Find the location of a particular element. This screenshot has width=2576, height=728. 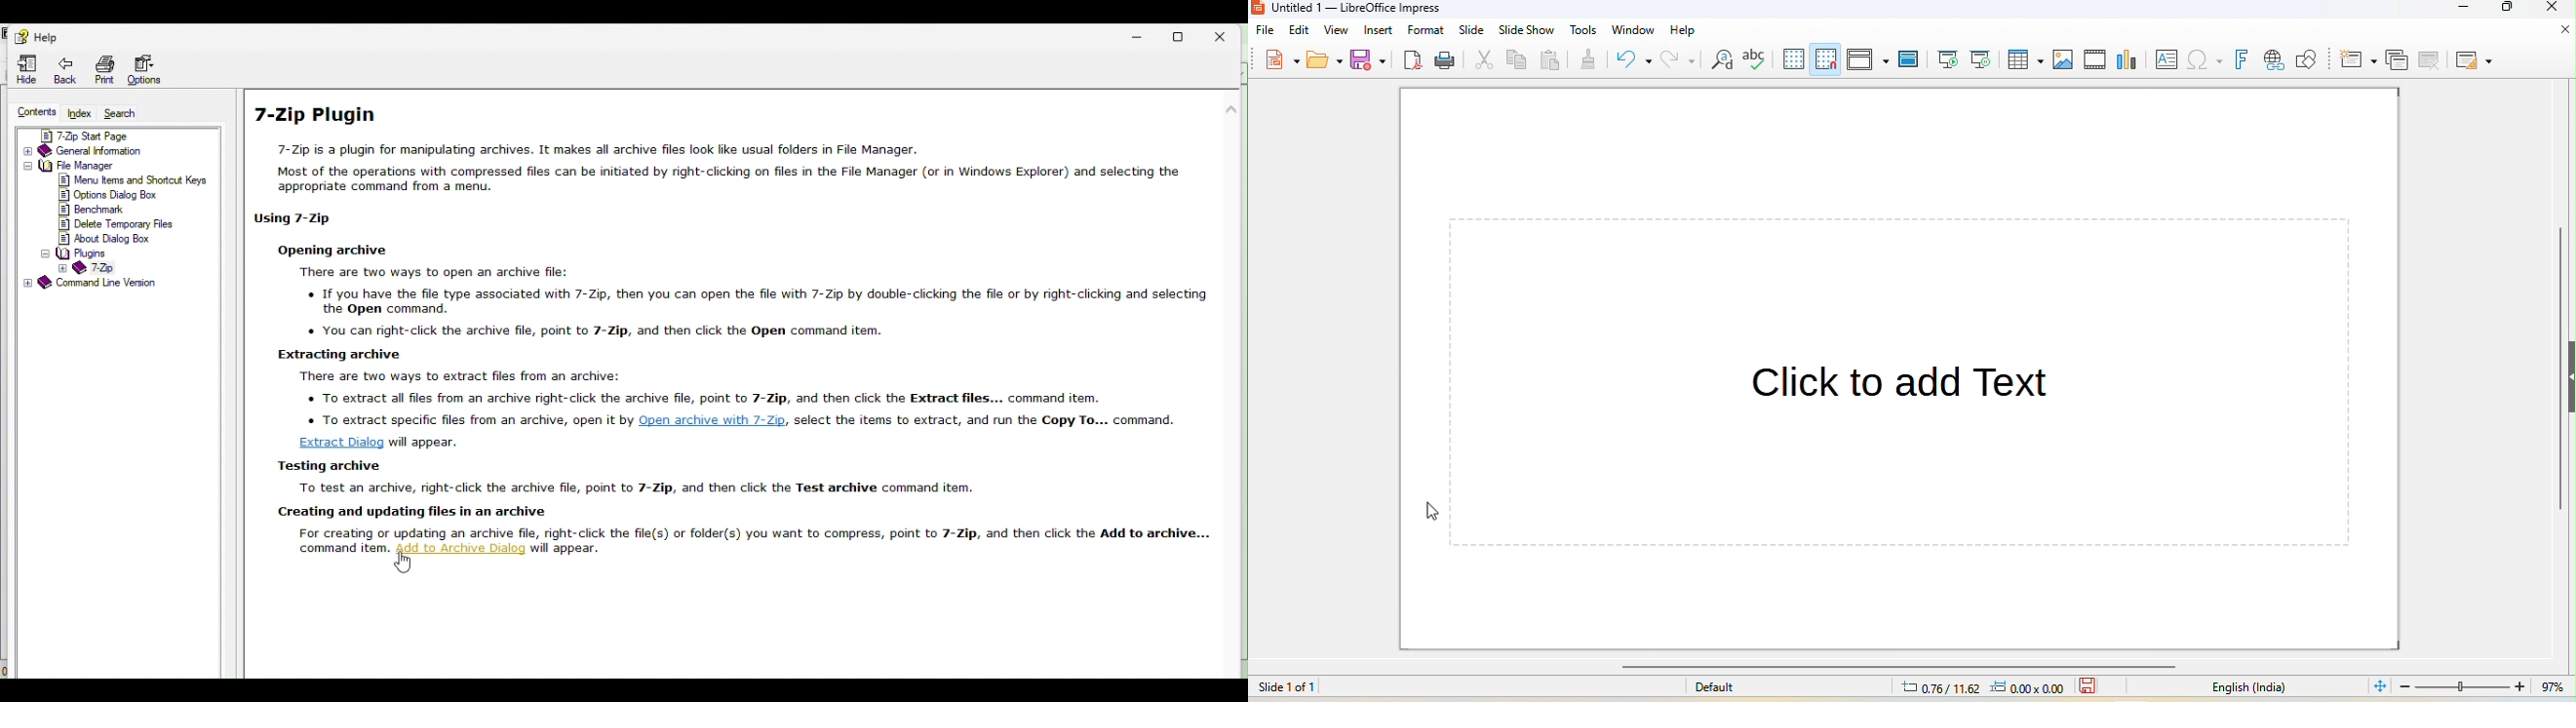

insert image is located at coordinates (2064, 60).